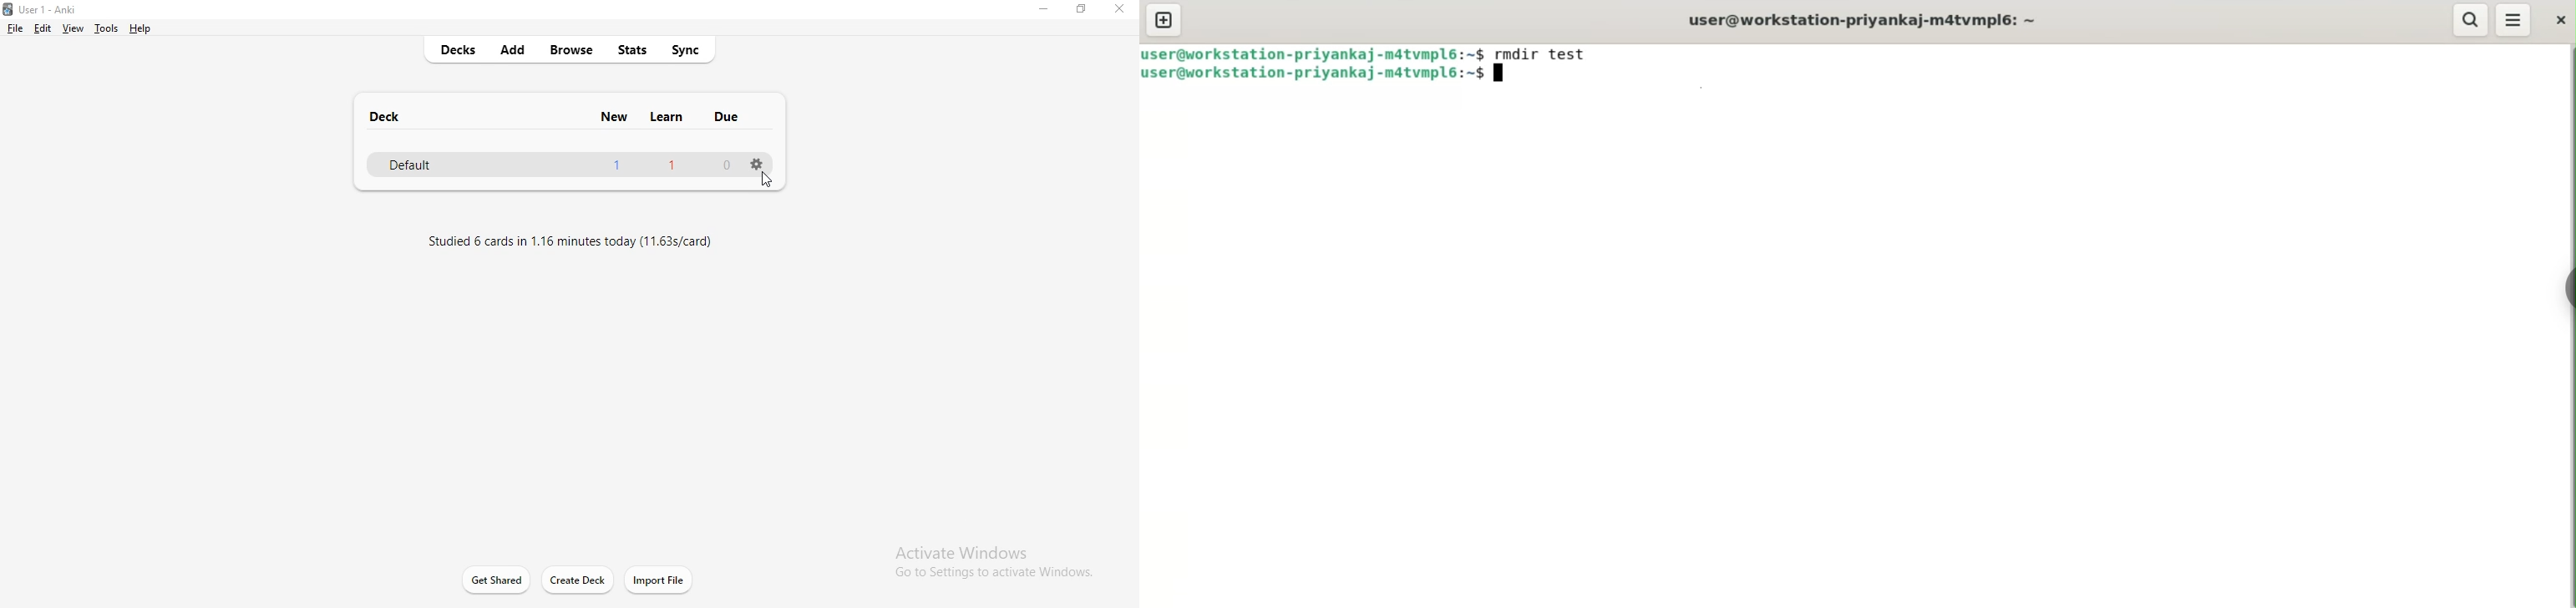 The image size is (2576, 616). Describe the element at coordinates (72, 28) in the screenshot. I see `view` at that location.